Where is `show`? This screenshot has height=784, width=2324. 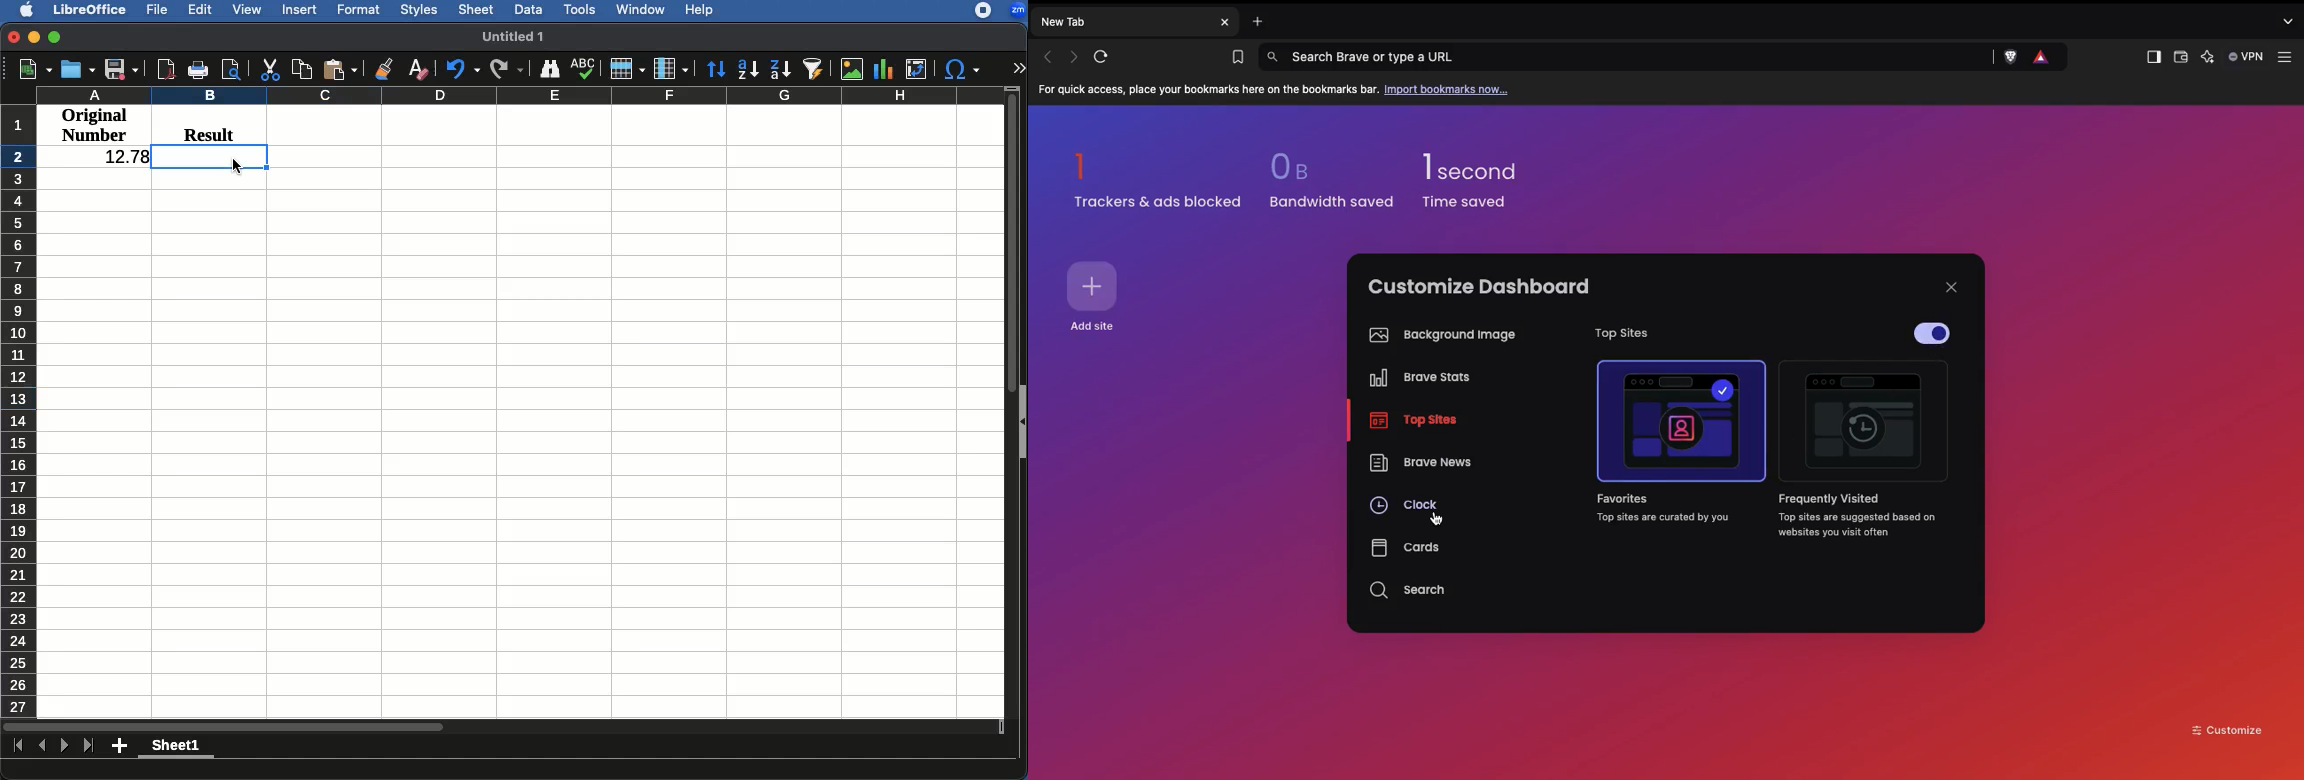
show is located at coordinates (1022, 422).